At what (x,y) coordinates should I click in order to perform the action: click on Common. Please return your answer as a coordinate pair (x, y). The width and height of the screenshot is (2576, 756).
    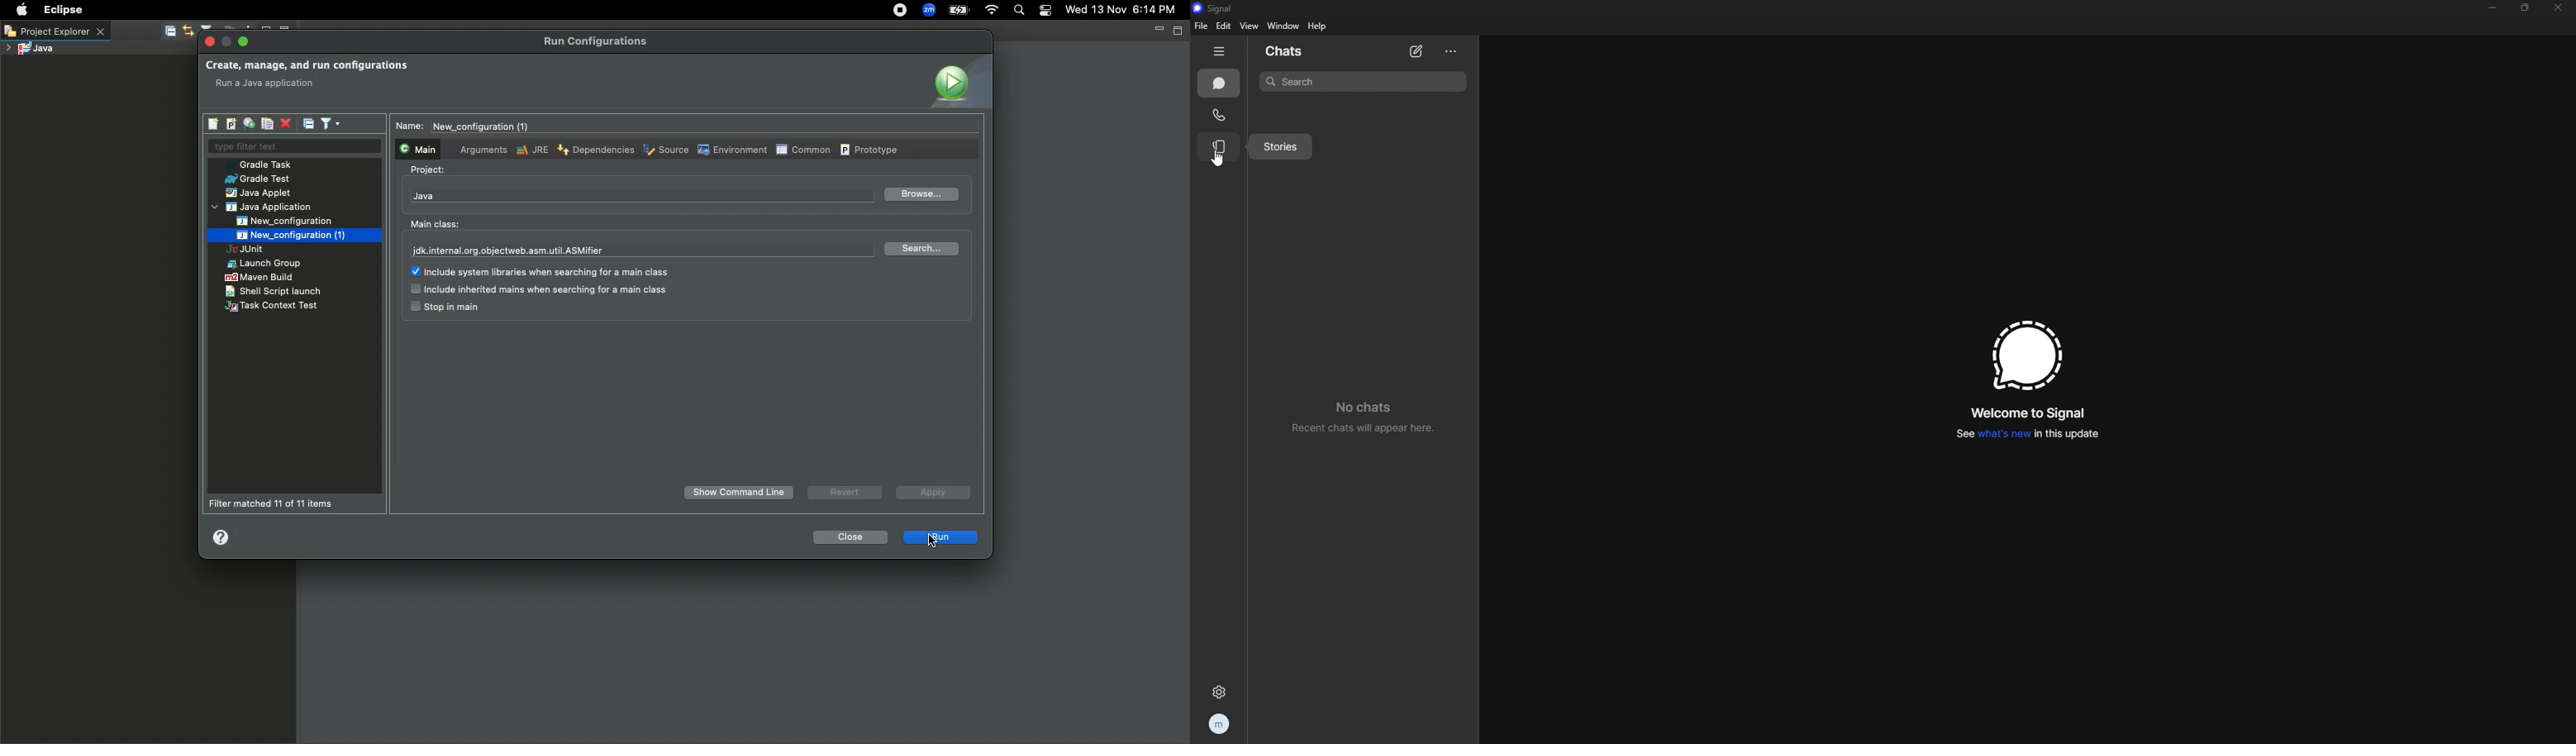
    Looking at the image, I should click on (802, 149).